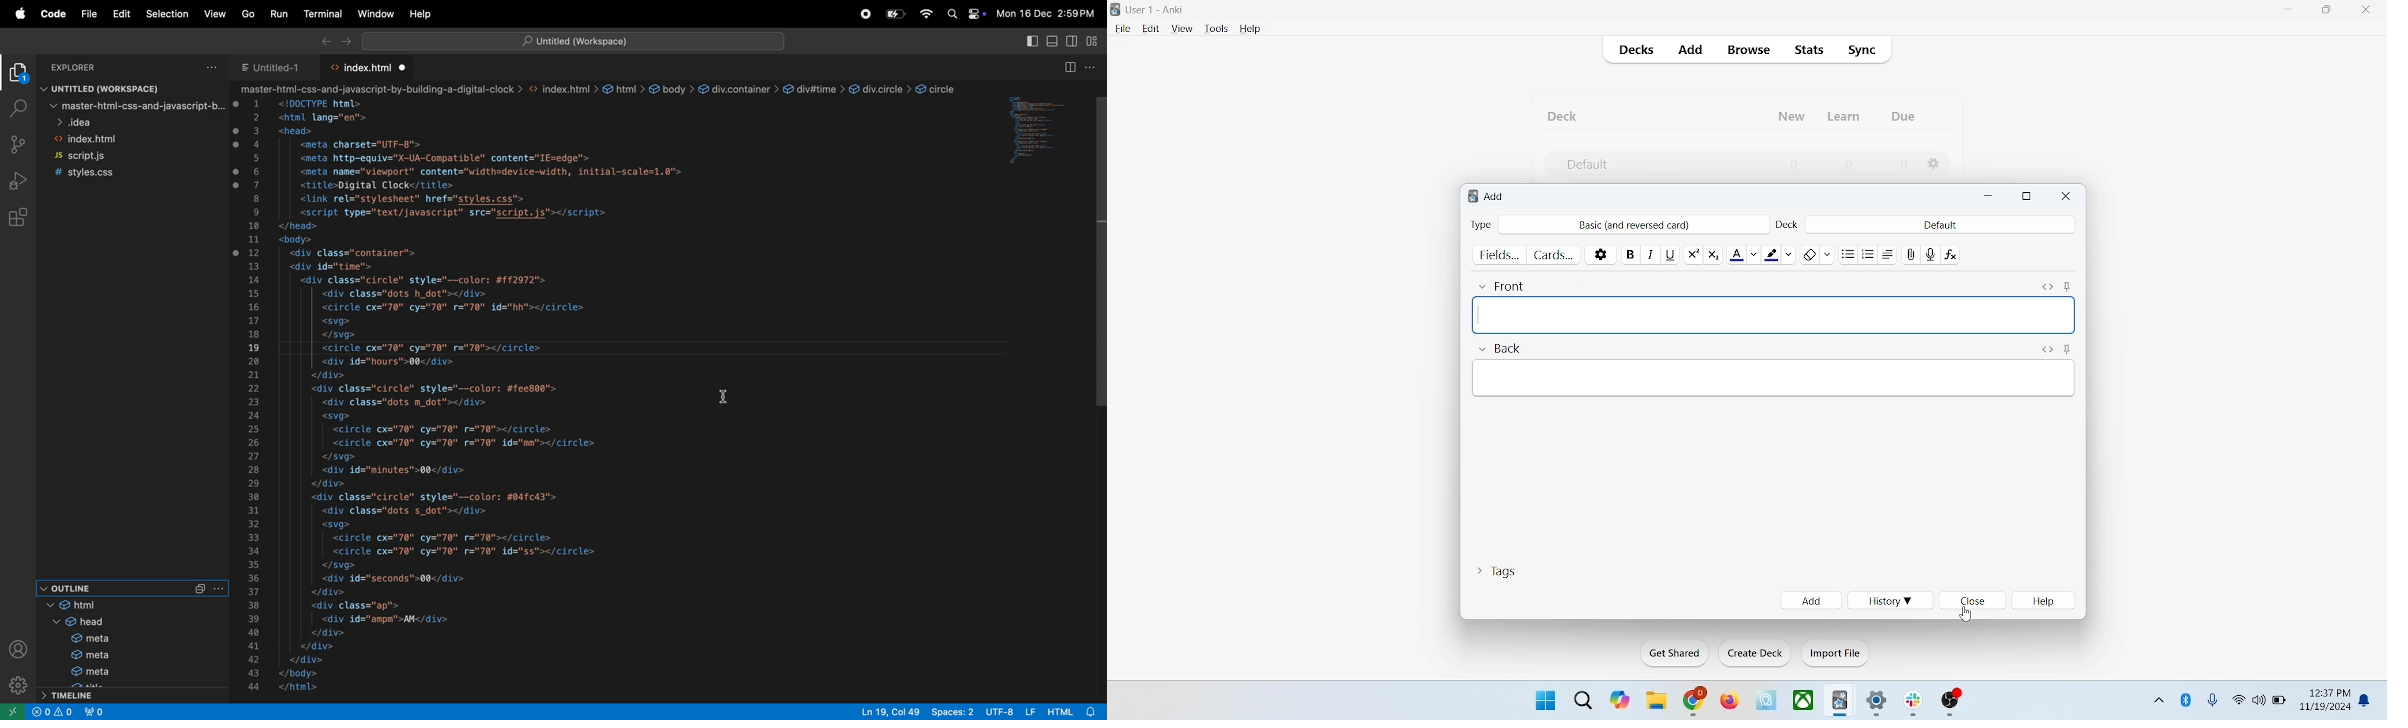 The height and width of the screenshot is (728, 2408). I want to click on subscript, so click(1713, 252).